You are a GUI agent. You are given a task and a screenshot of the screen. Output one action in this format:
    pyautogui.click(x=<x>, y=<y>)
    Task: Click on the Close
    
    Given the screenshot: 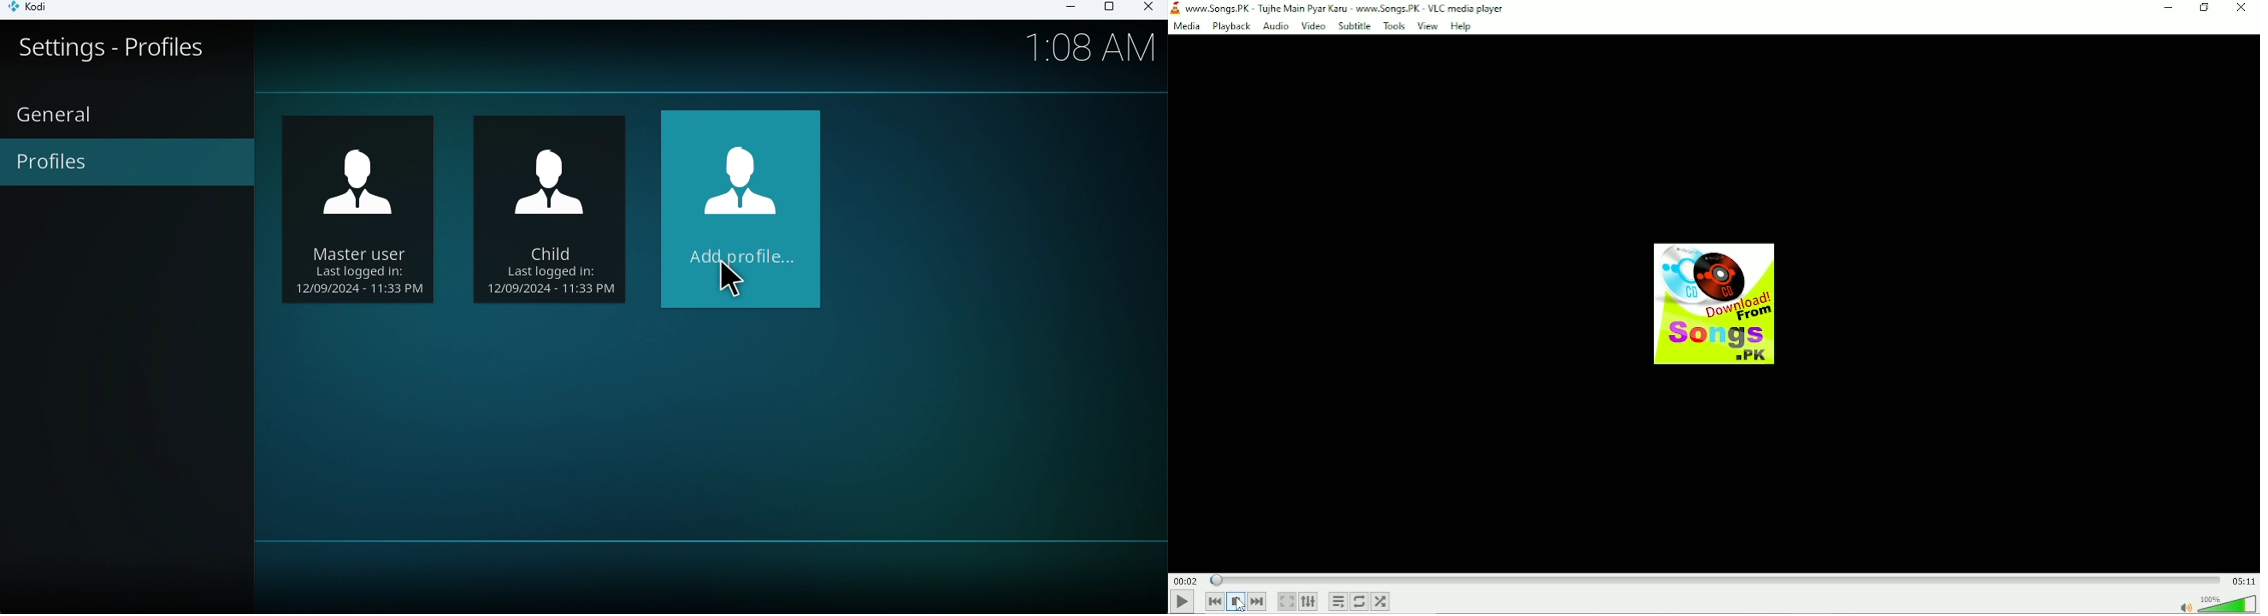 What is the action you would take?
    pyautogui.click(x=1146, y=9)
    